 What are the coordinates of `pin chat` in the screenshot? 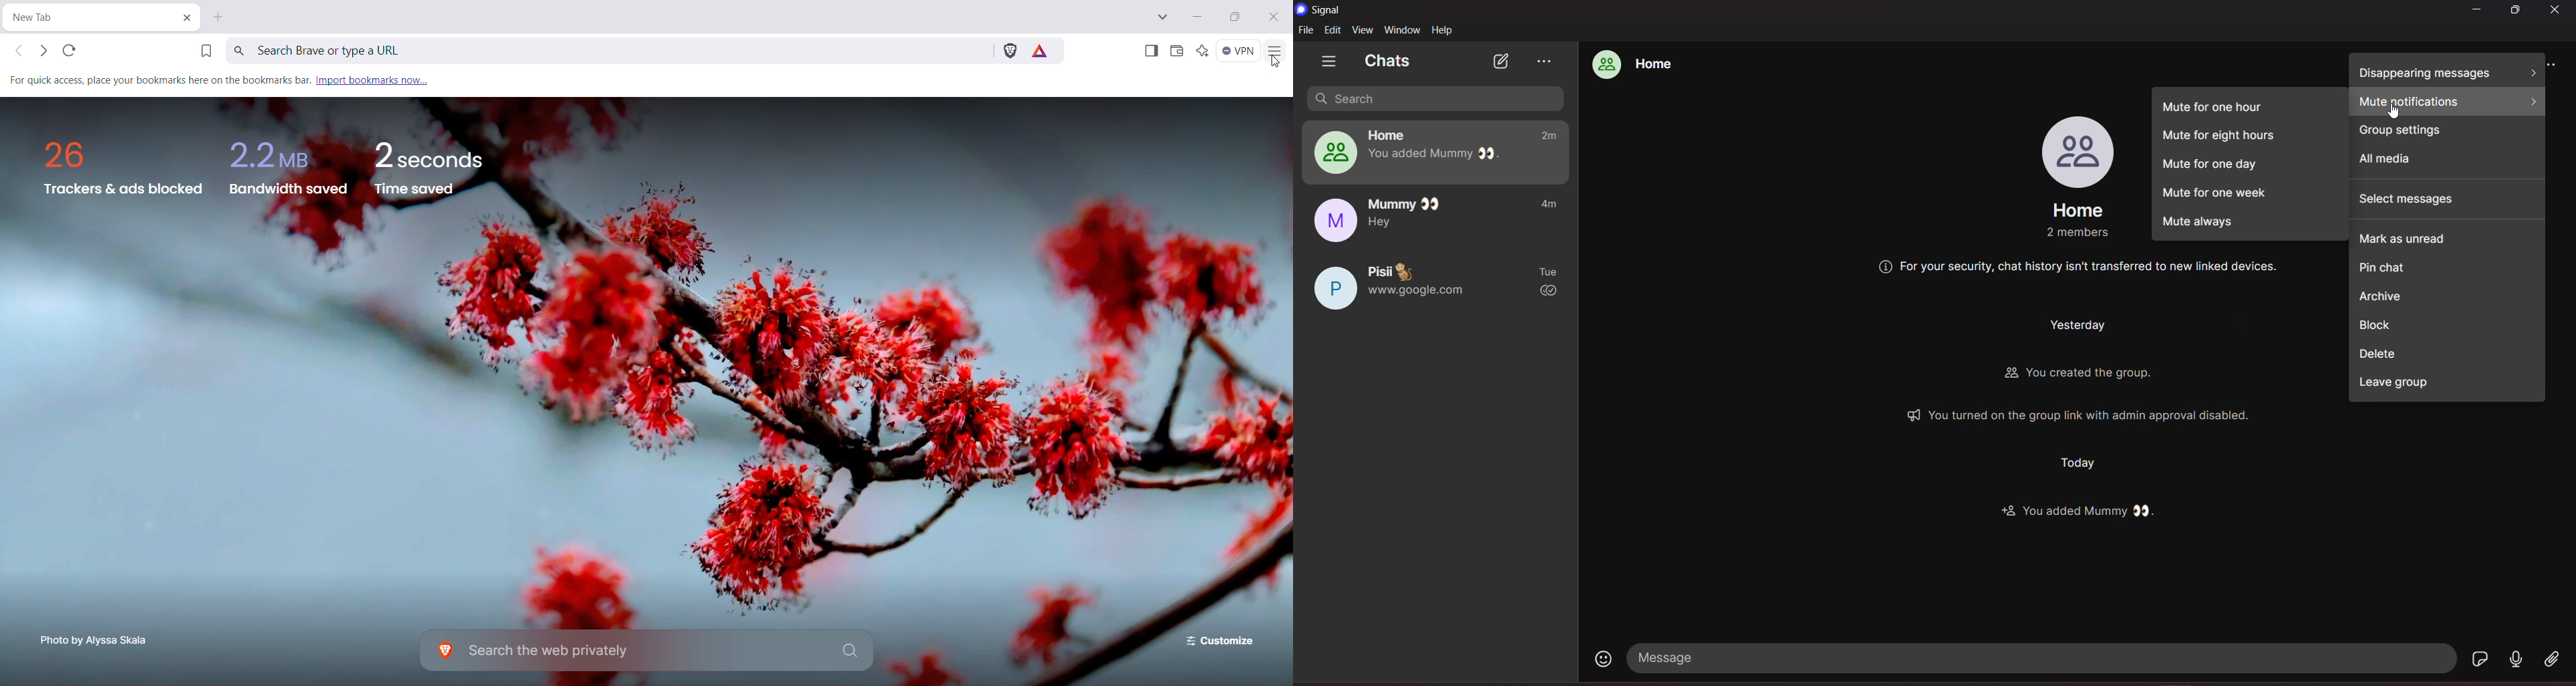 It's located at (2448, 263).